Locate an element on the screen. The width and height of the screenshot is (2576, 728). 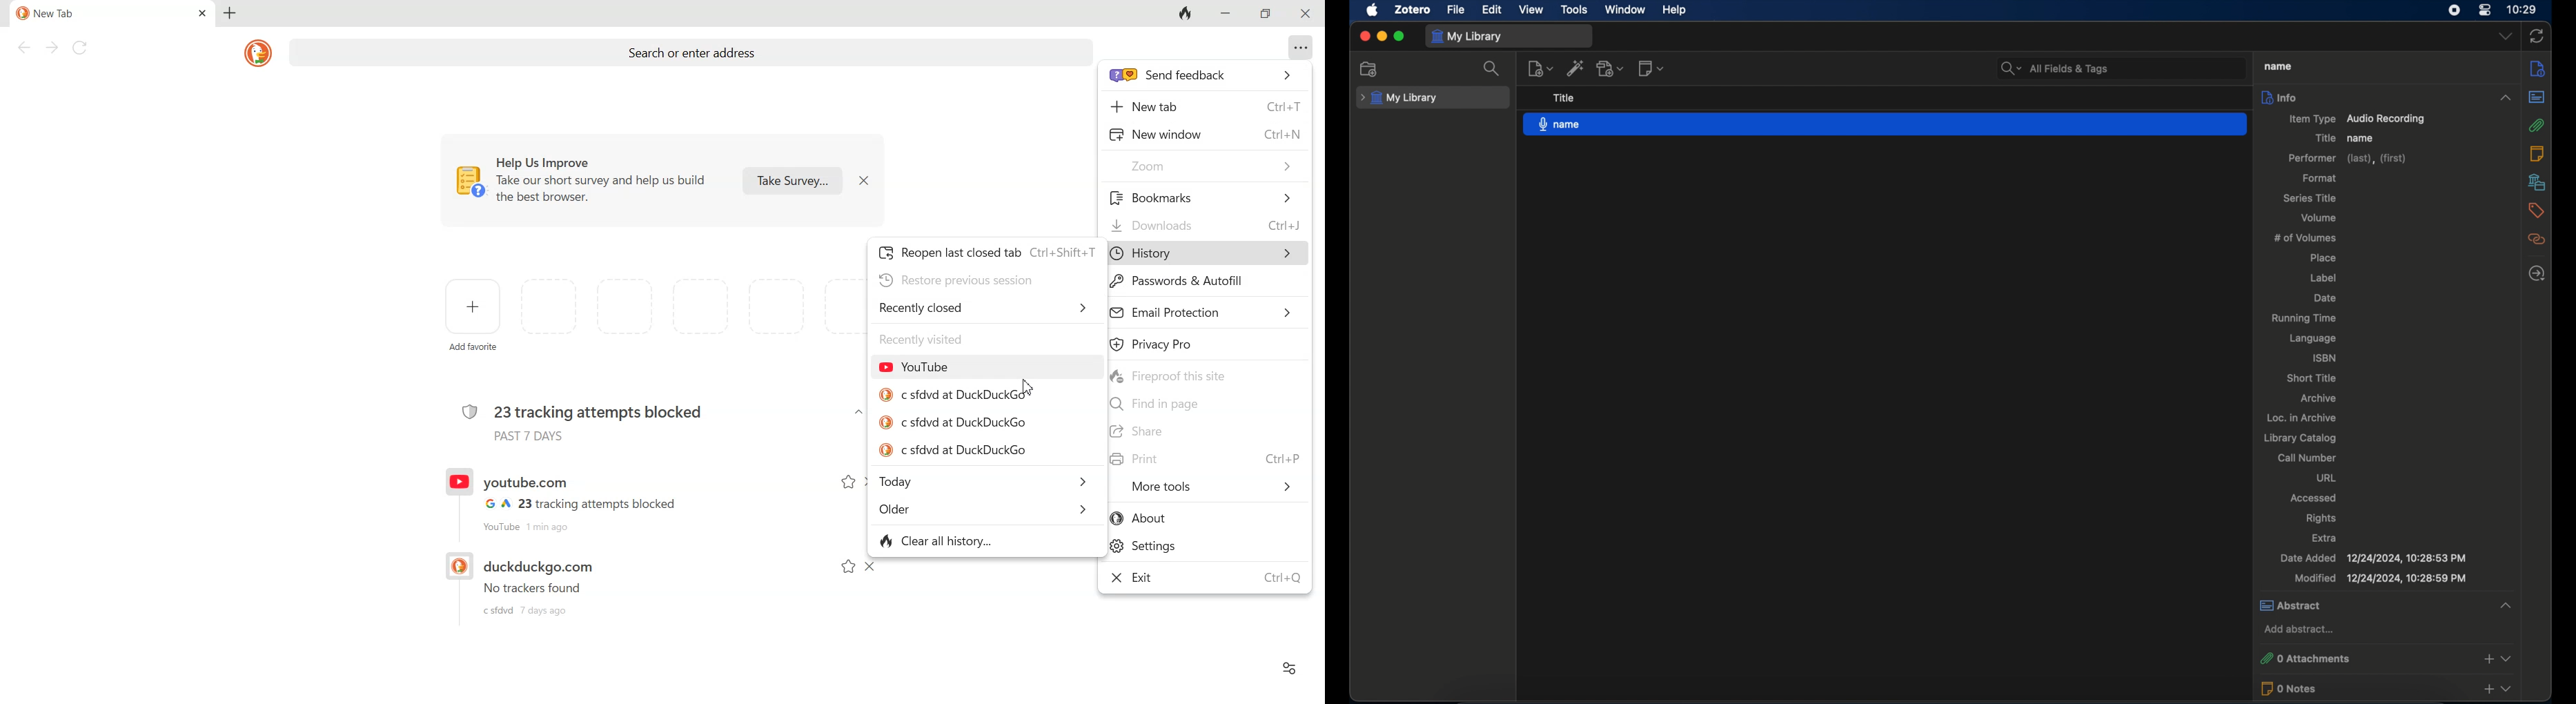
History is located at coordinates (1209, 253).